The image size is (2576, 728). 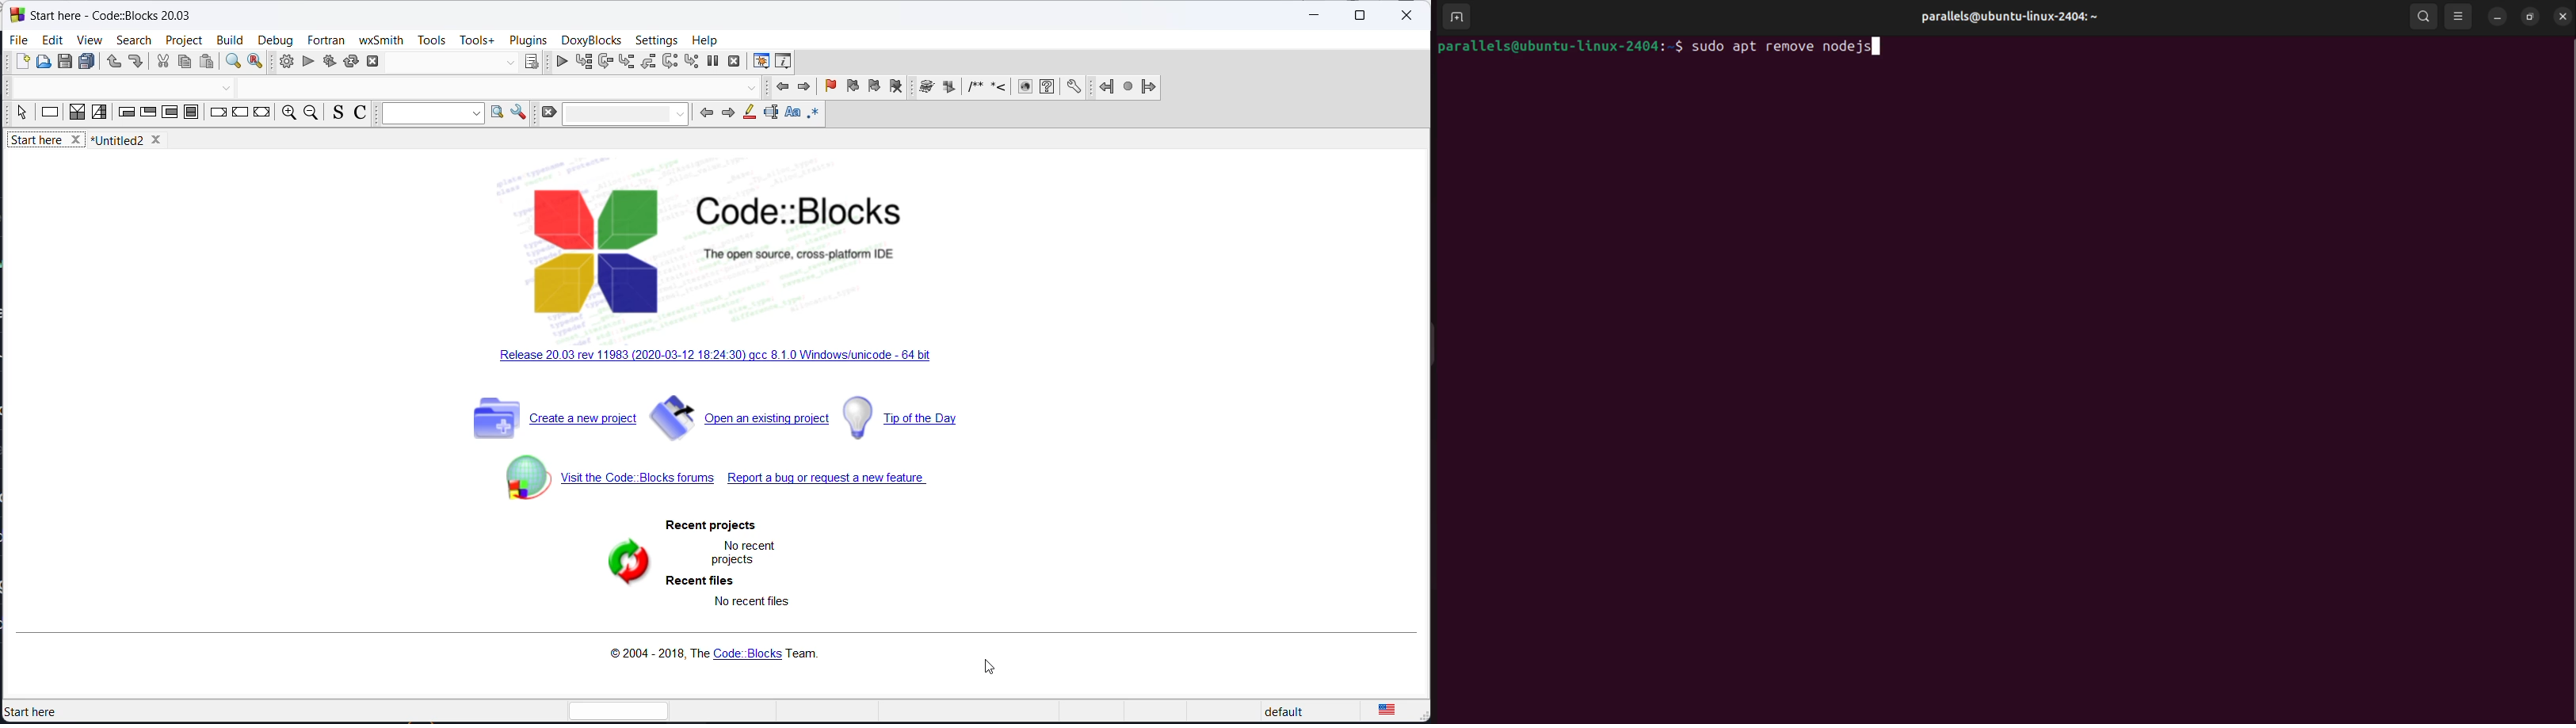 I want to click on highlight, so click(x=746, y=115).